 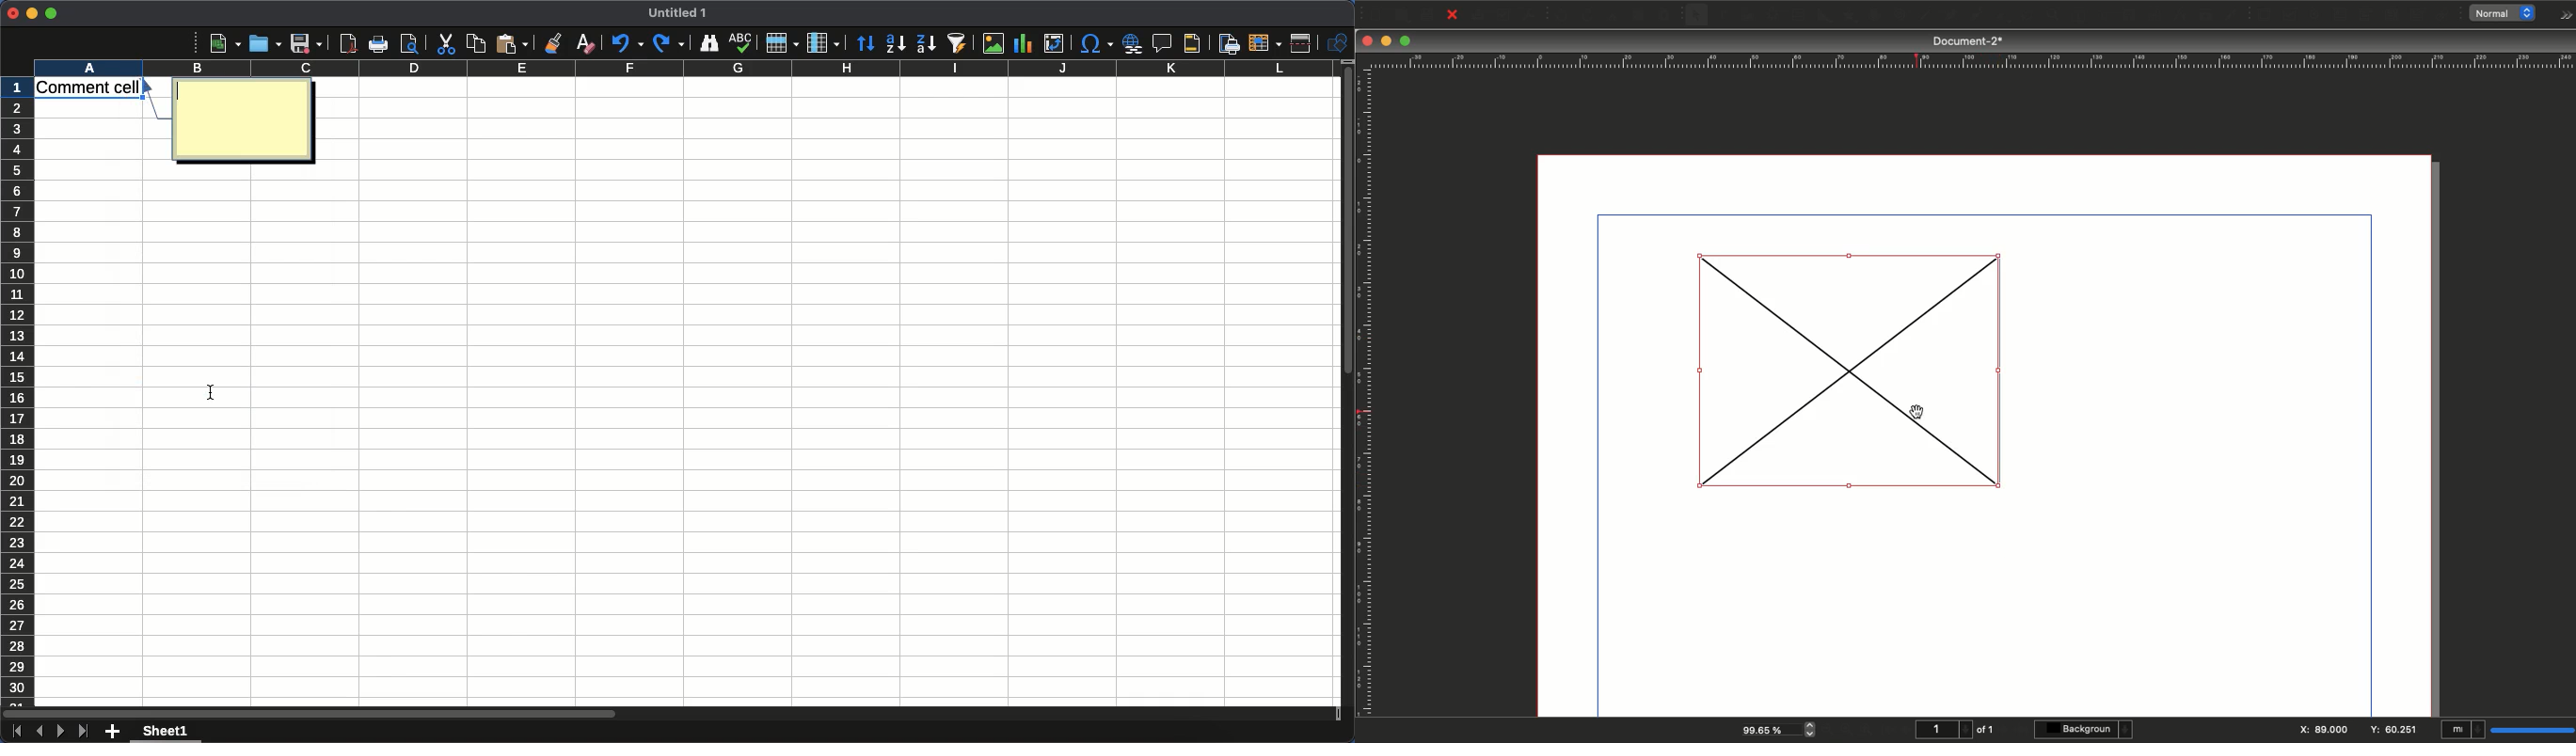 What do you see at coordinates (1229, 43) in the screenshot?
I see `Define print area` at bounding box center [1229, 43].